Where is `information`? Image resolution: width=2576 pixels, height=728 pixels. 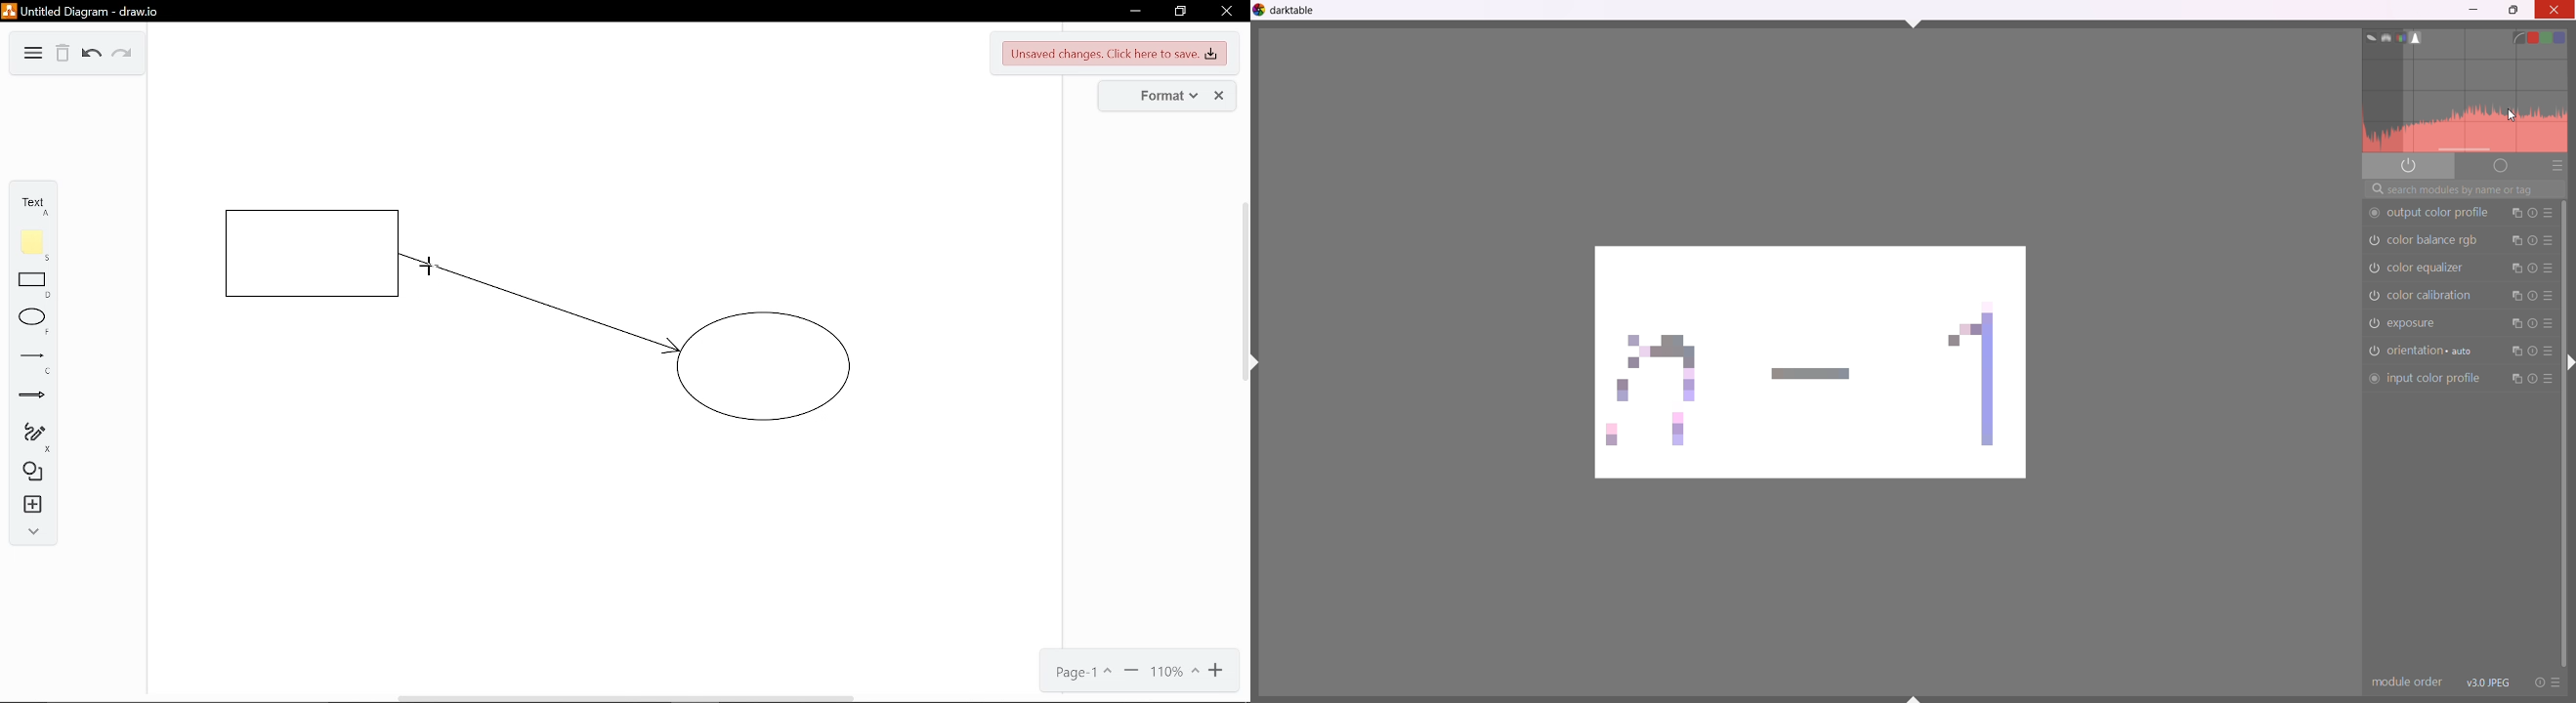 information is located at coordinates (2430, 182).